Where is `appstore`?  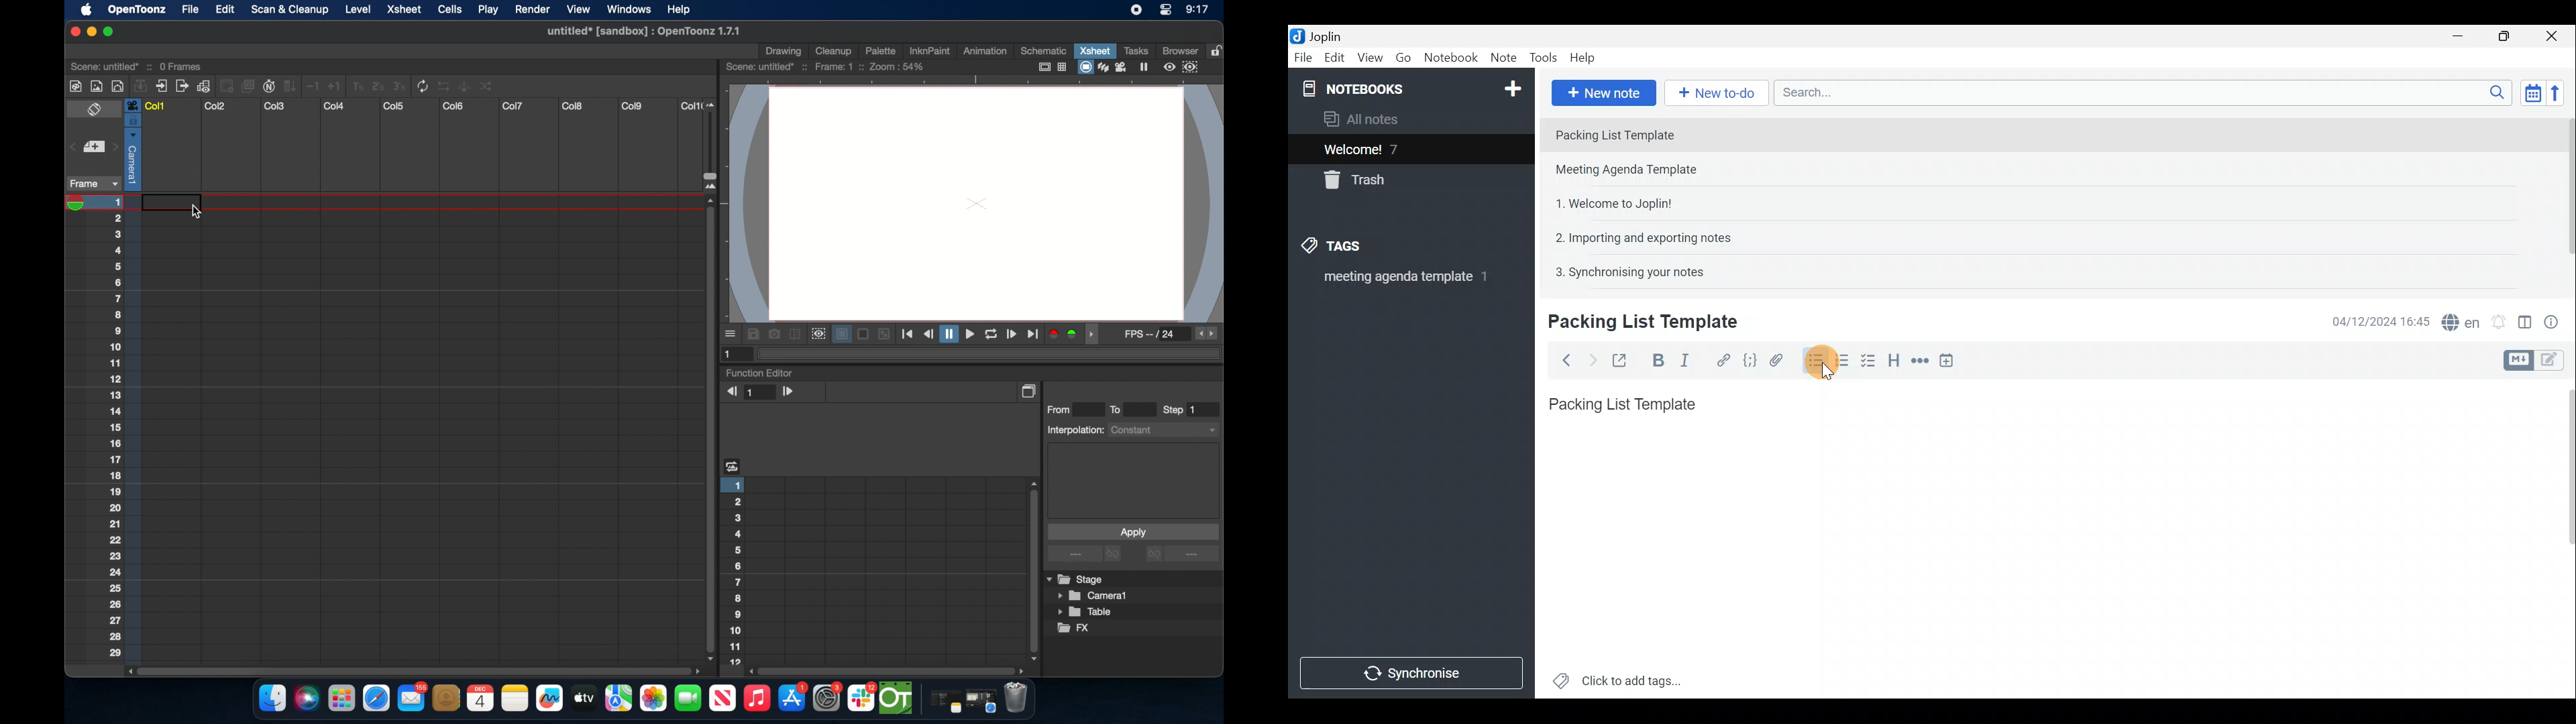 appstore is located at coordinates (793, 699).